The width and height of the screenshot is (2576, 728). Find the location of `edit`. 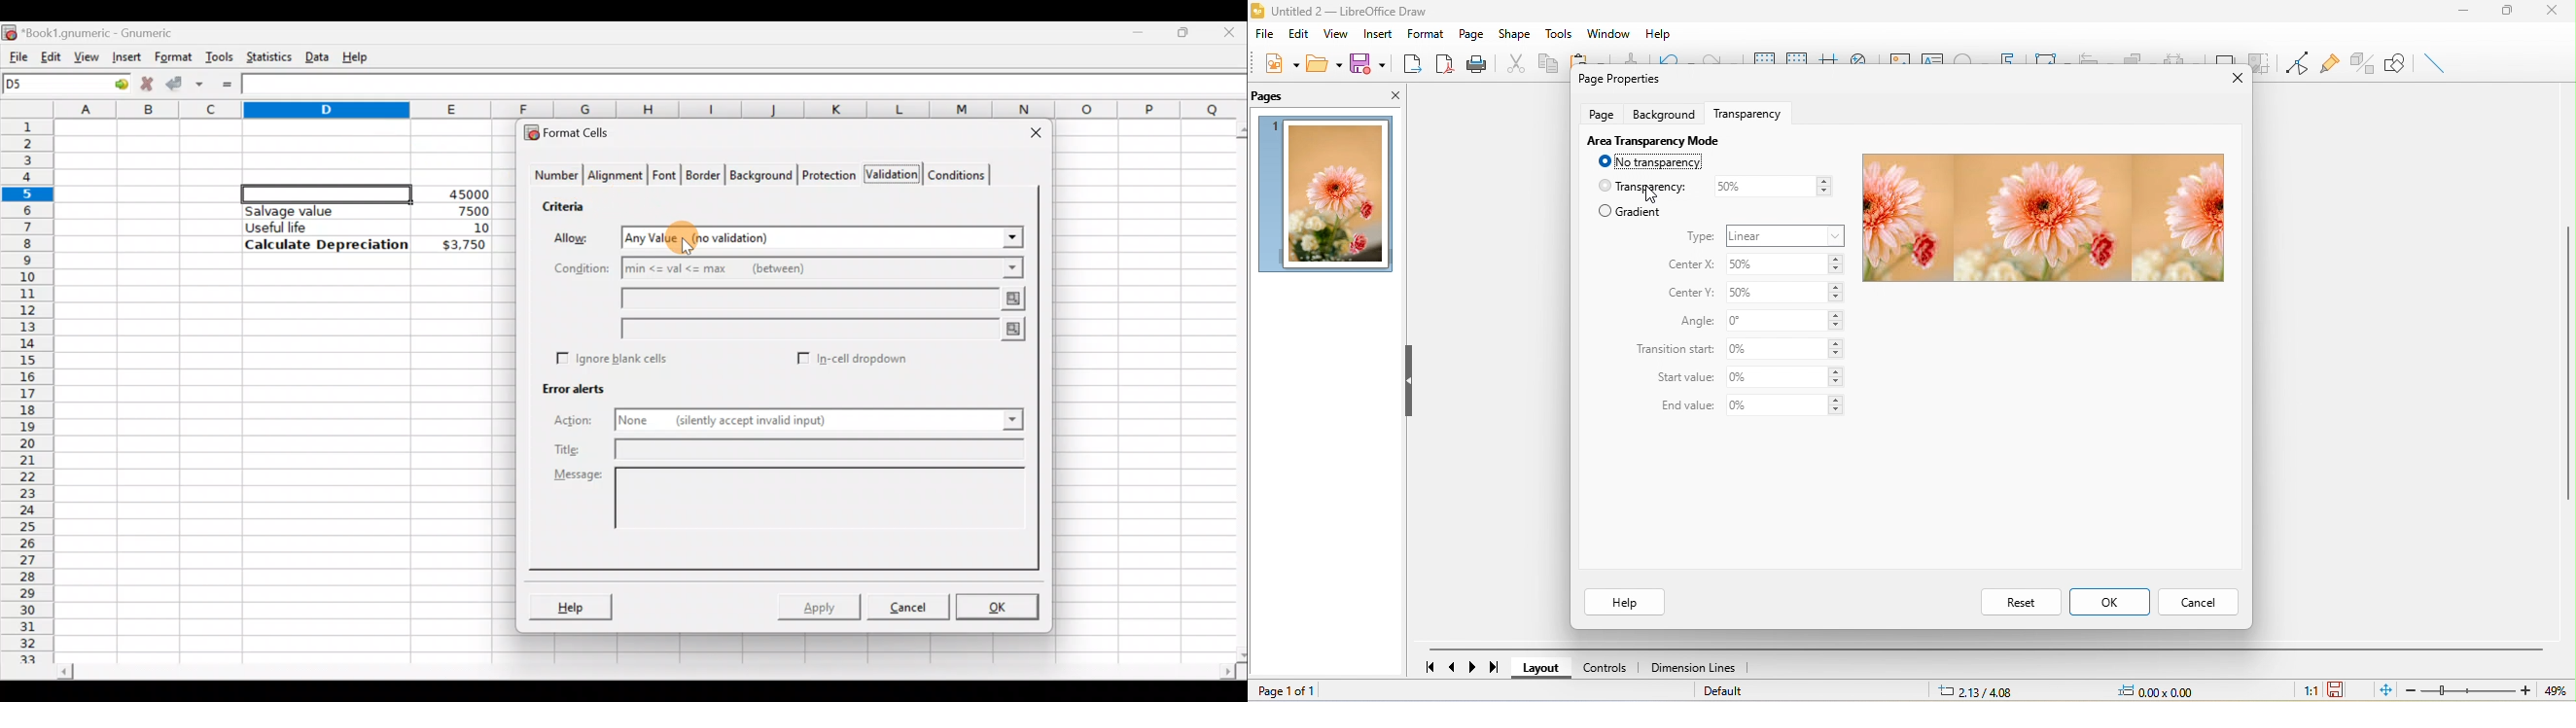

edit is located at coordinates (1300, 33).